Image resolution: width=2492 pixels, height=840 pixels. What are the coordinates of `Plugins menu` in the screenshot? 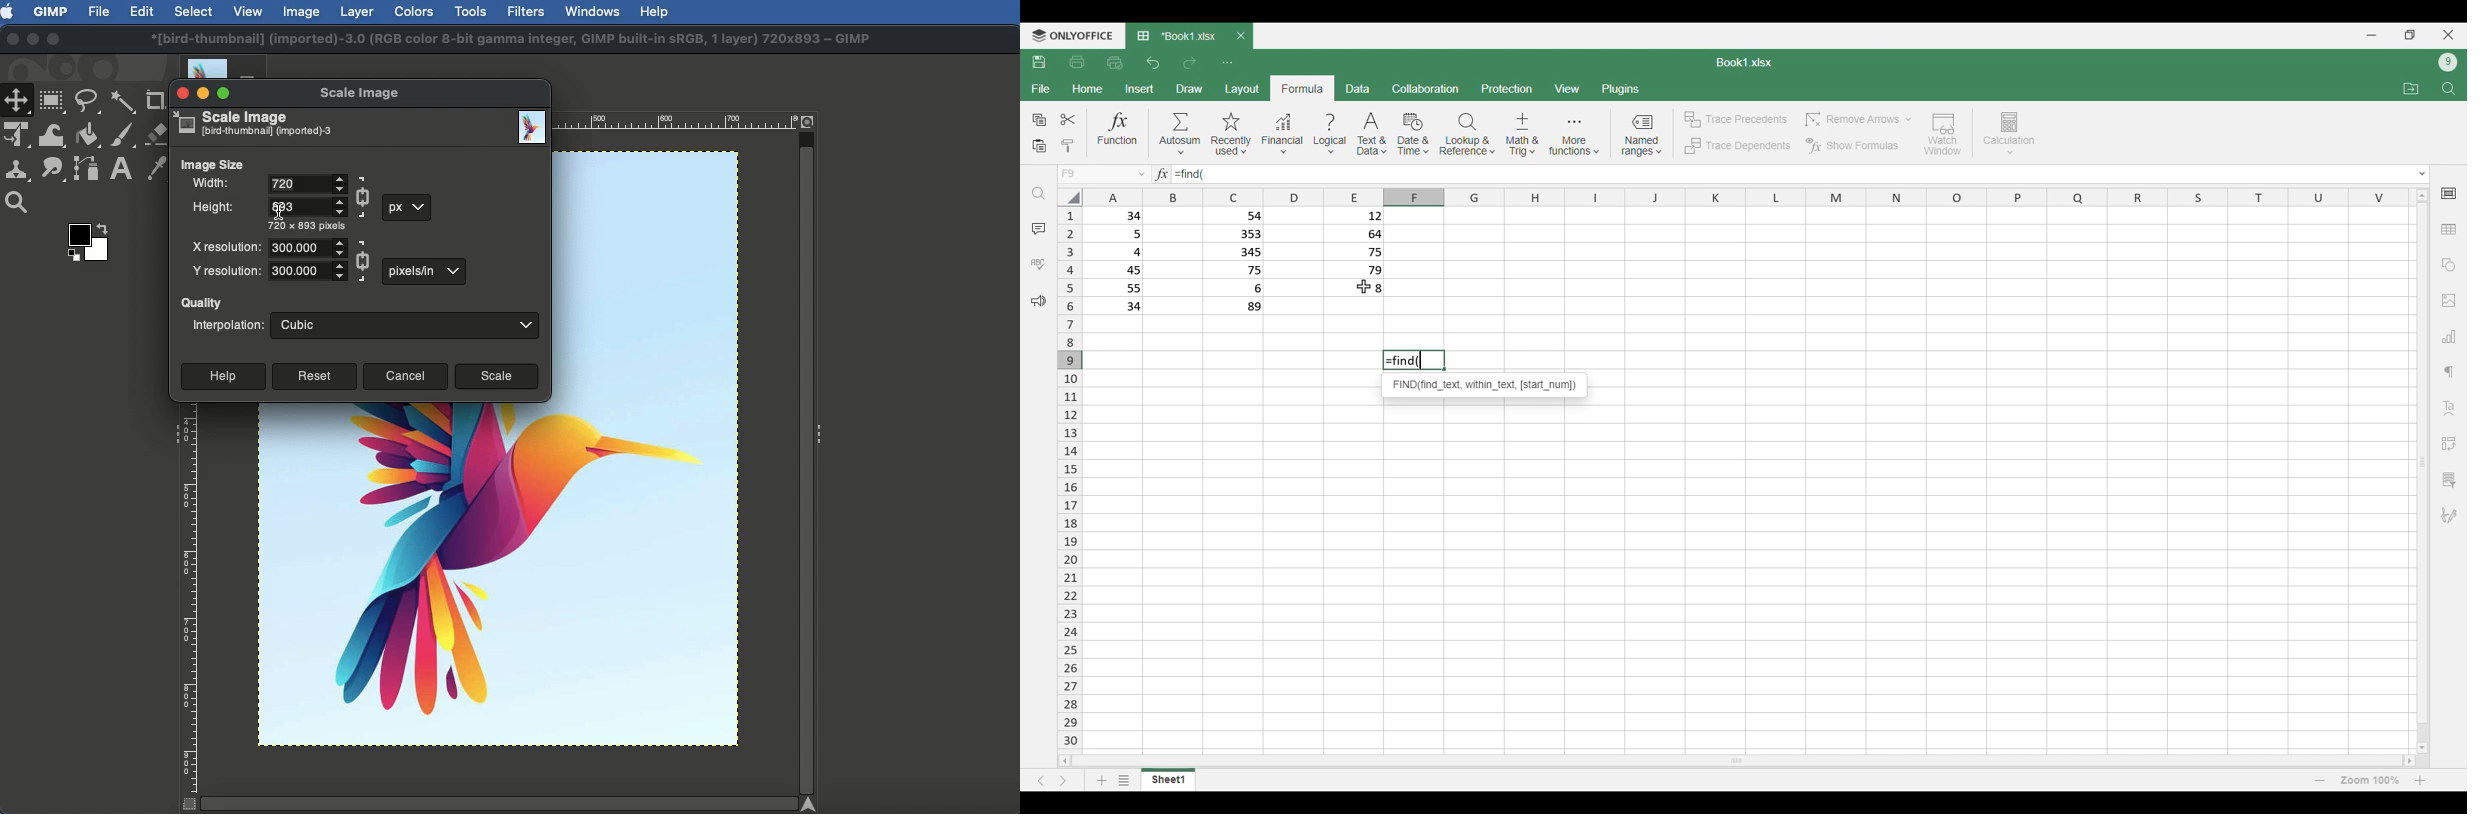 It's located at (1621, 89).